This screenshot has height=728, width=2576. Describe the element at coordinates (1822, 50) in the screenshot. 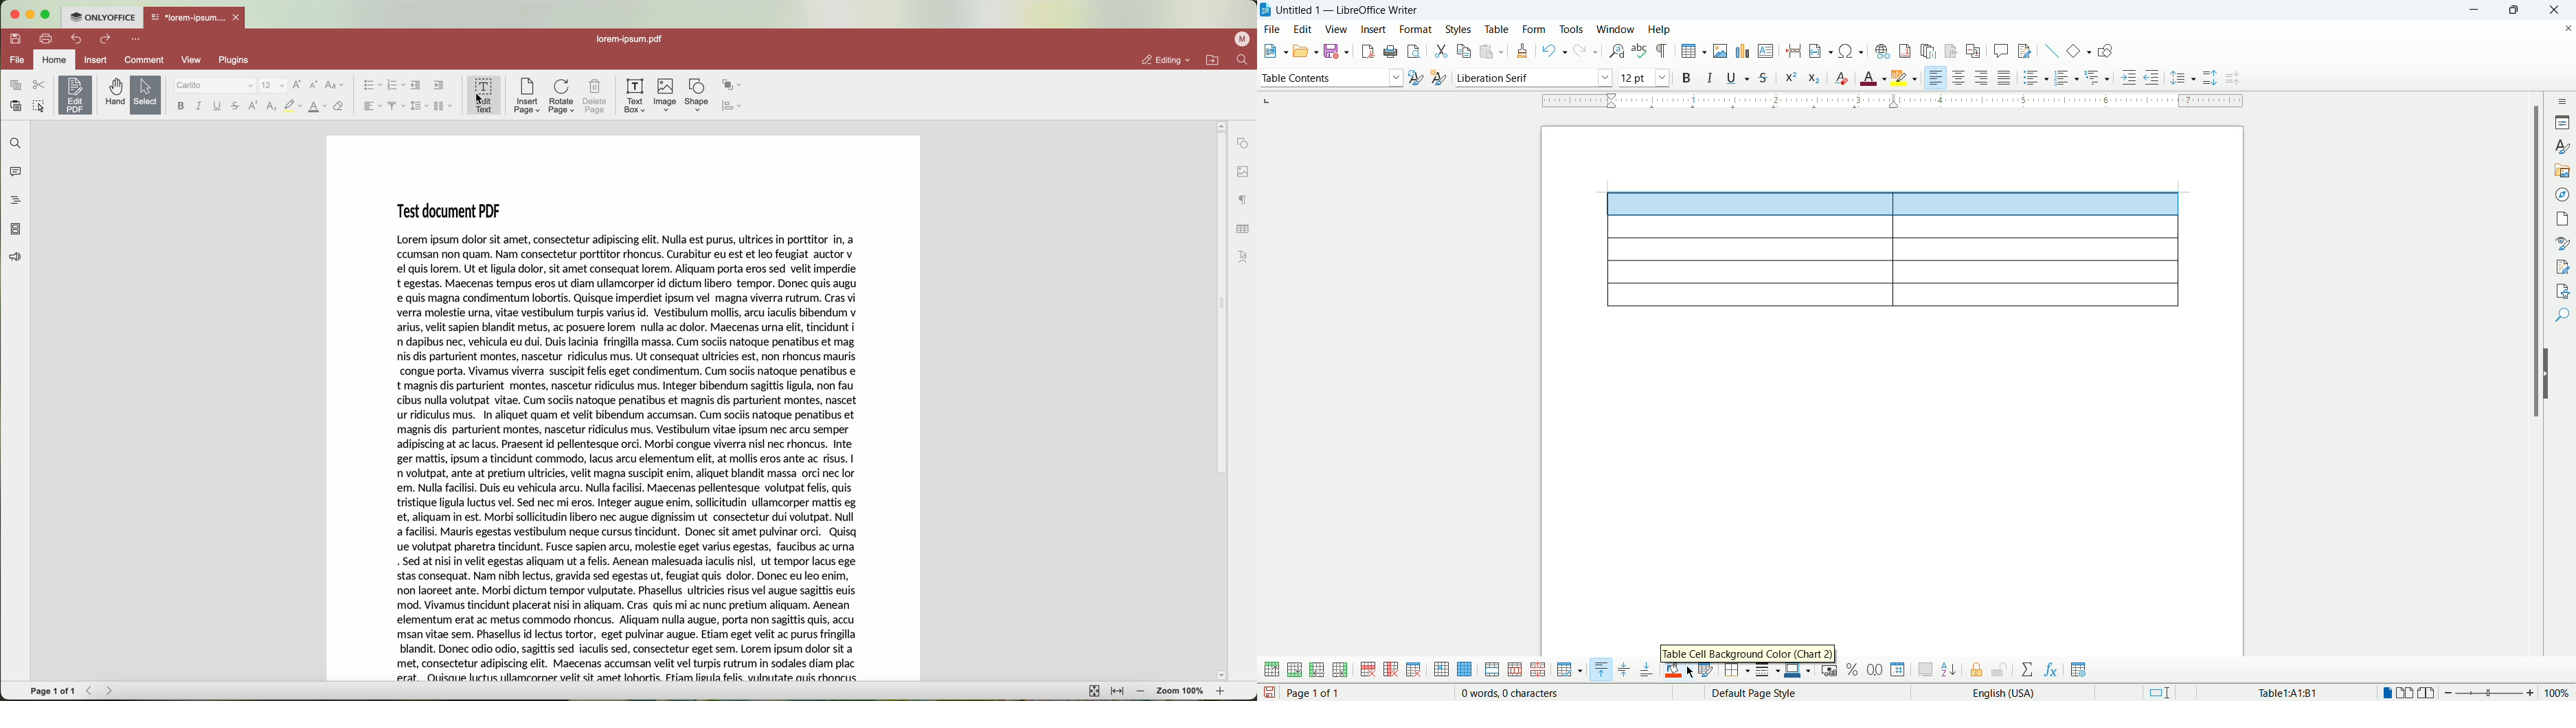

I see `insert field` at that location.